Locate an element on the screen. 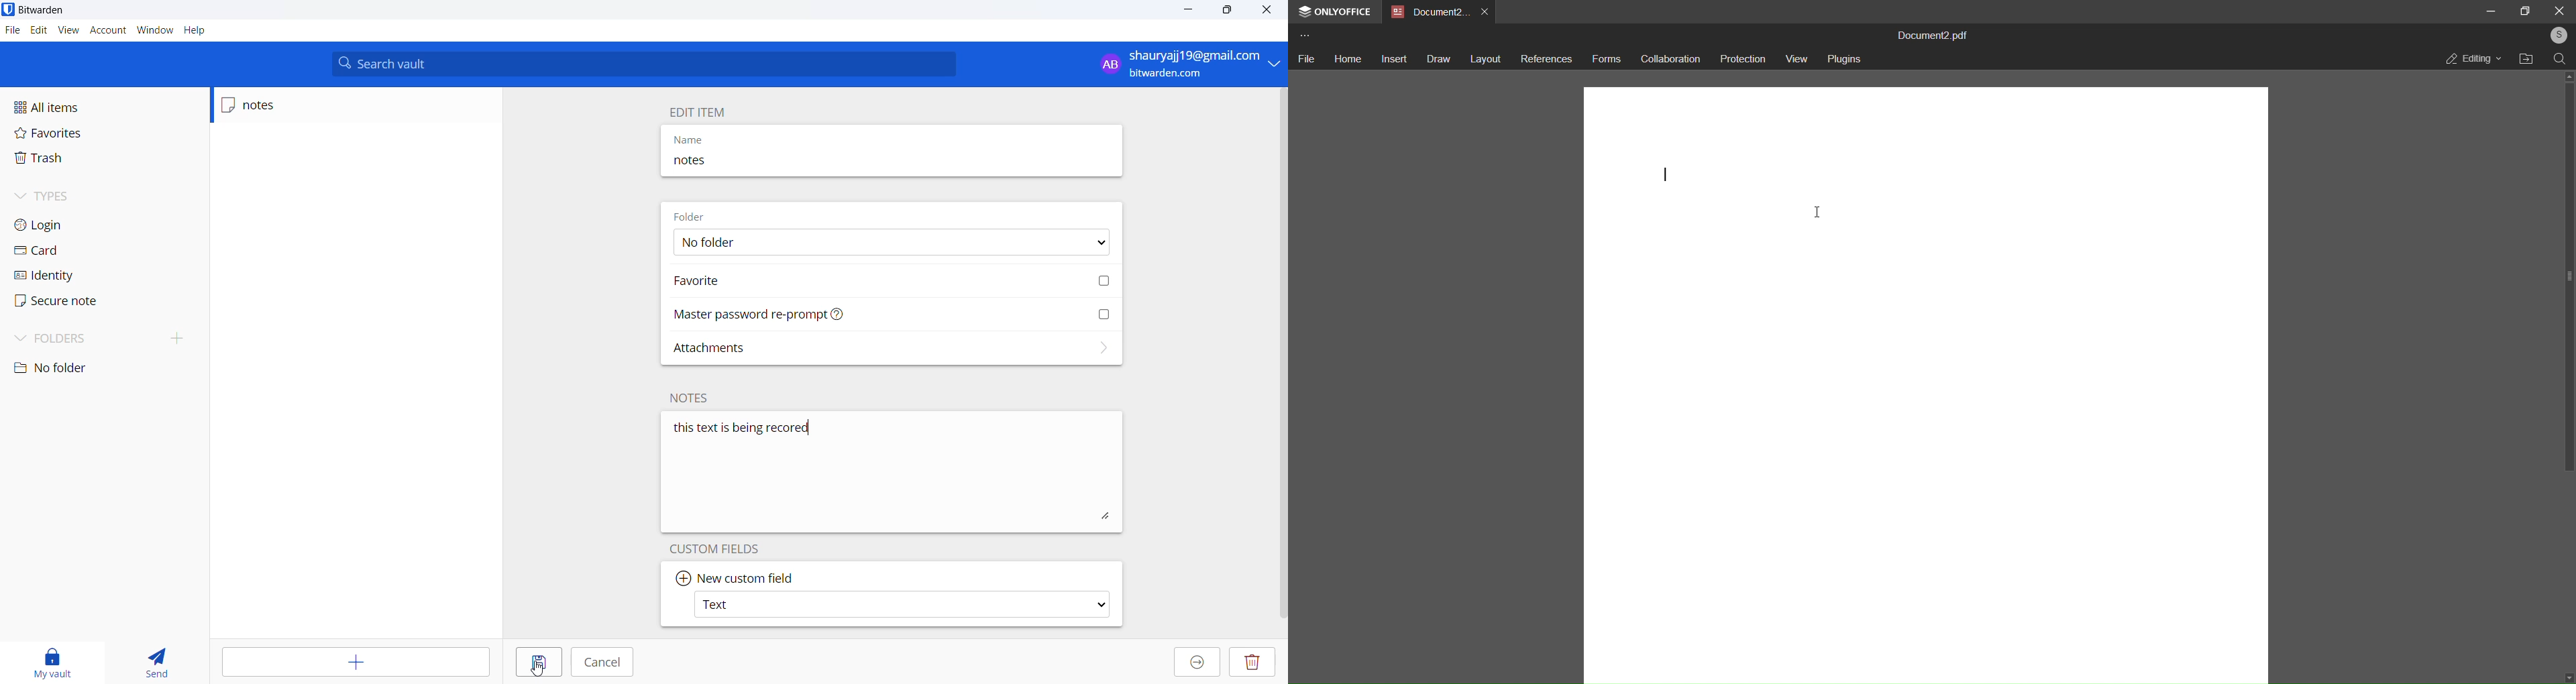 This screenshot has height=700, width=2576. draw is located at coordinates (1437, 60).